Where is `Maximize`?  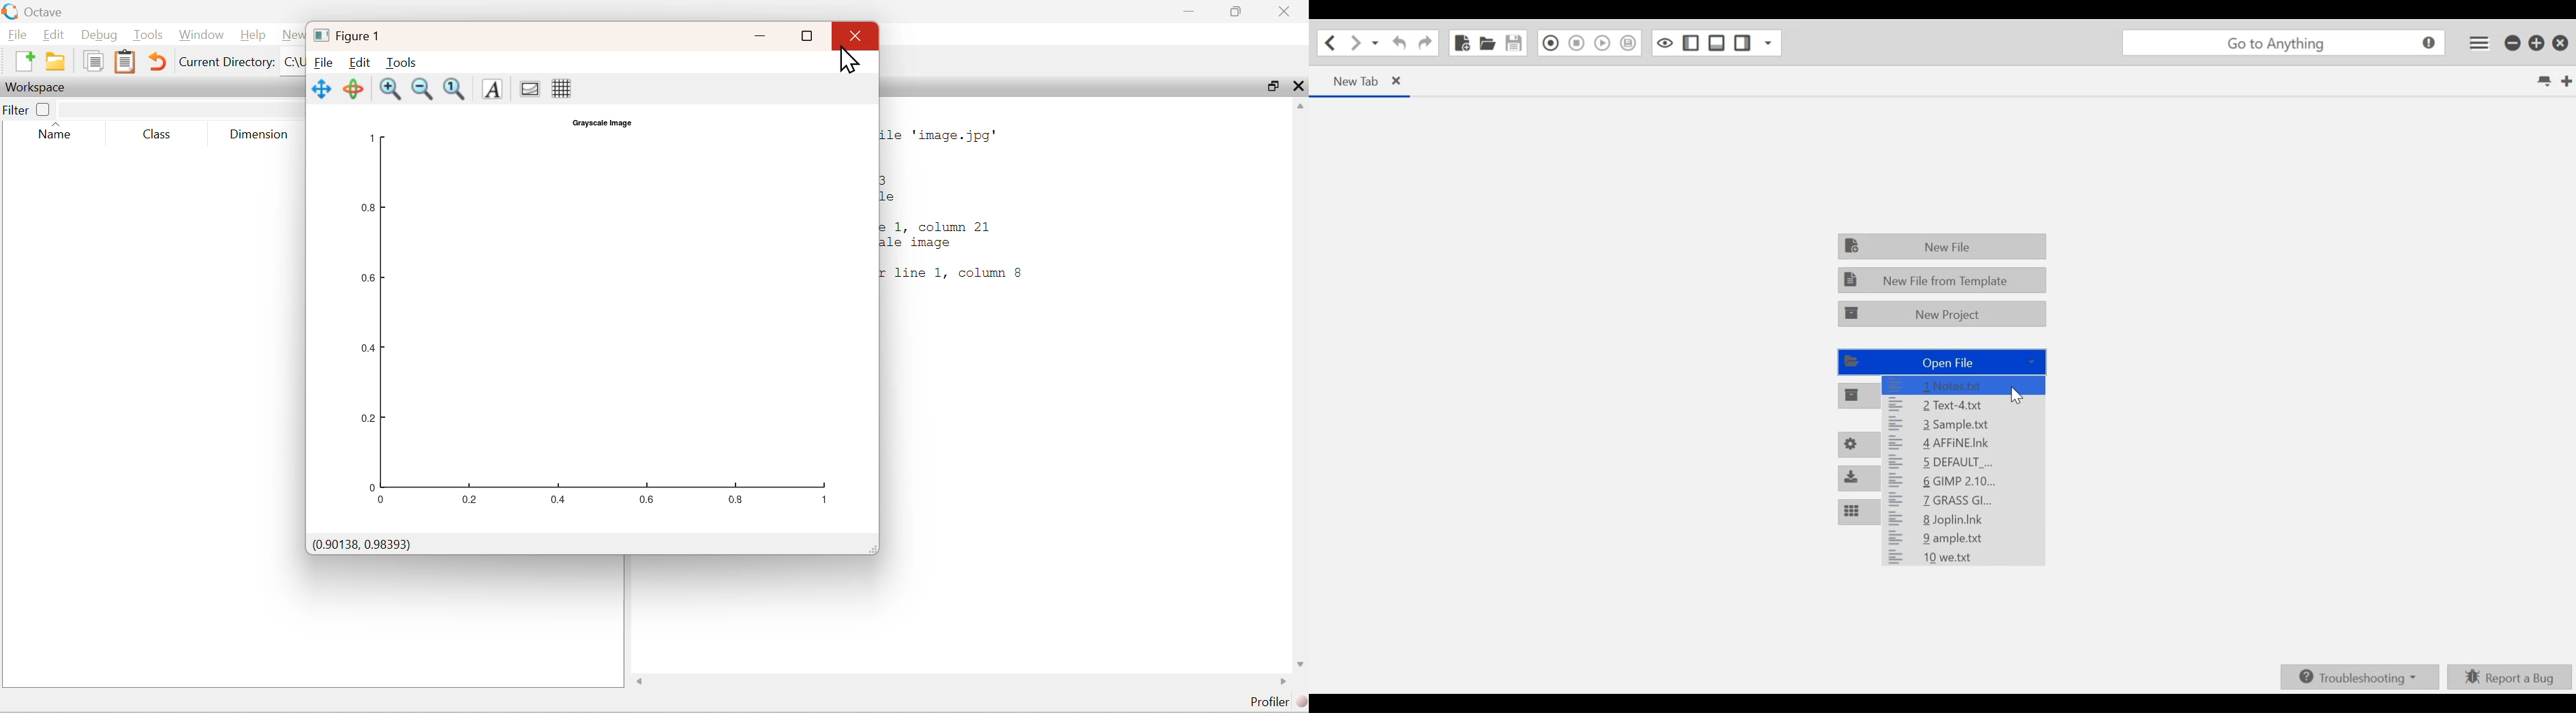 Maximize is located at coordinates (1272, 88).